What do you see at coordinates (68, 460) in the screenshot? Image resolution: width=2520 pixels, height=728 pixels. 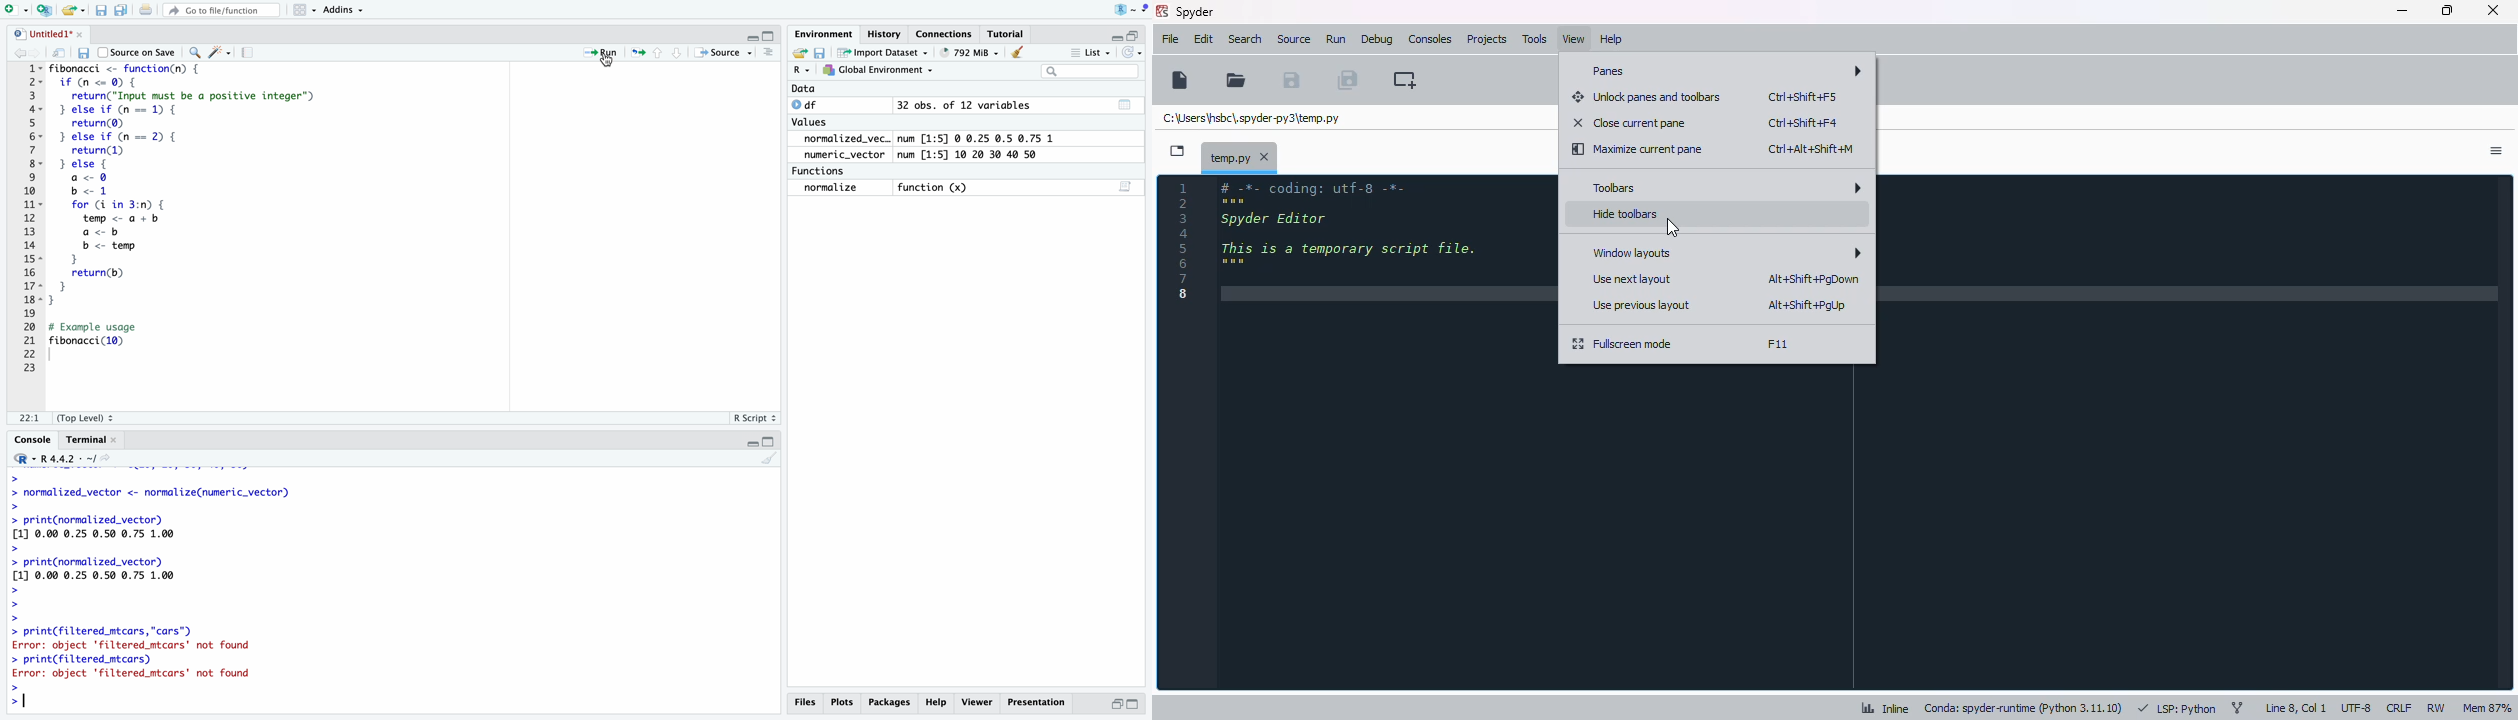 I see `R 4.4.2 . ~/` at bounding box center [68, 460].